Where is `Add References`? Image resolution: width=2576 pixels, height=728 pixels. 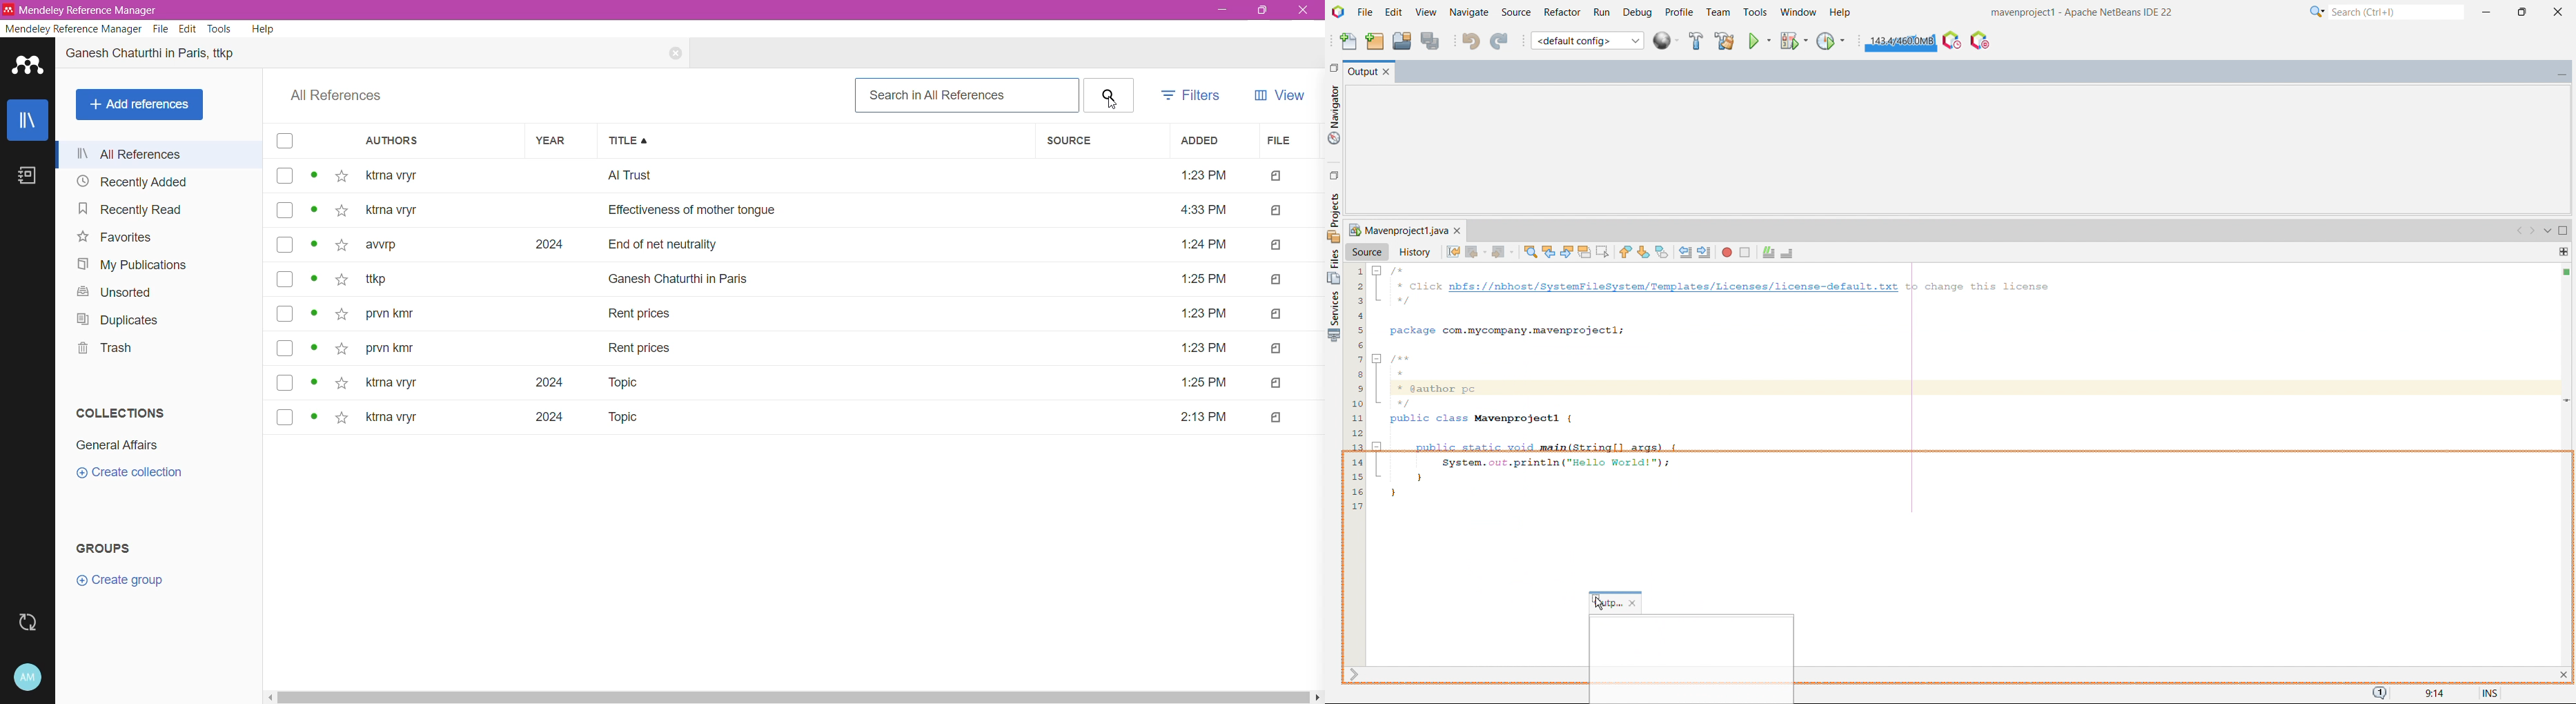 Add References is located at coordinates (139, 105).